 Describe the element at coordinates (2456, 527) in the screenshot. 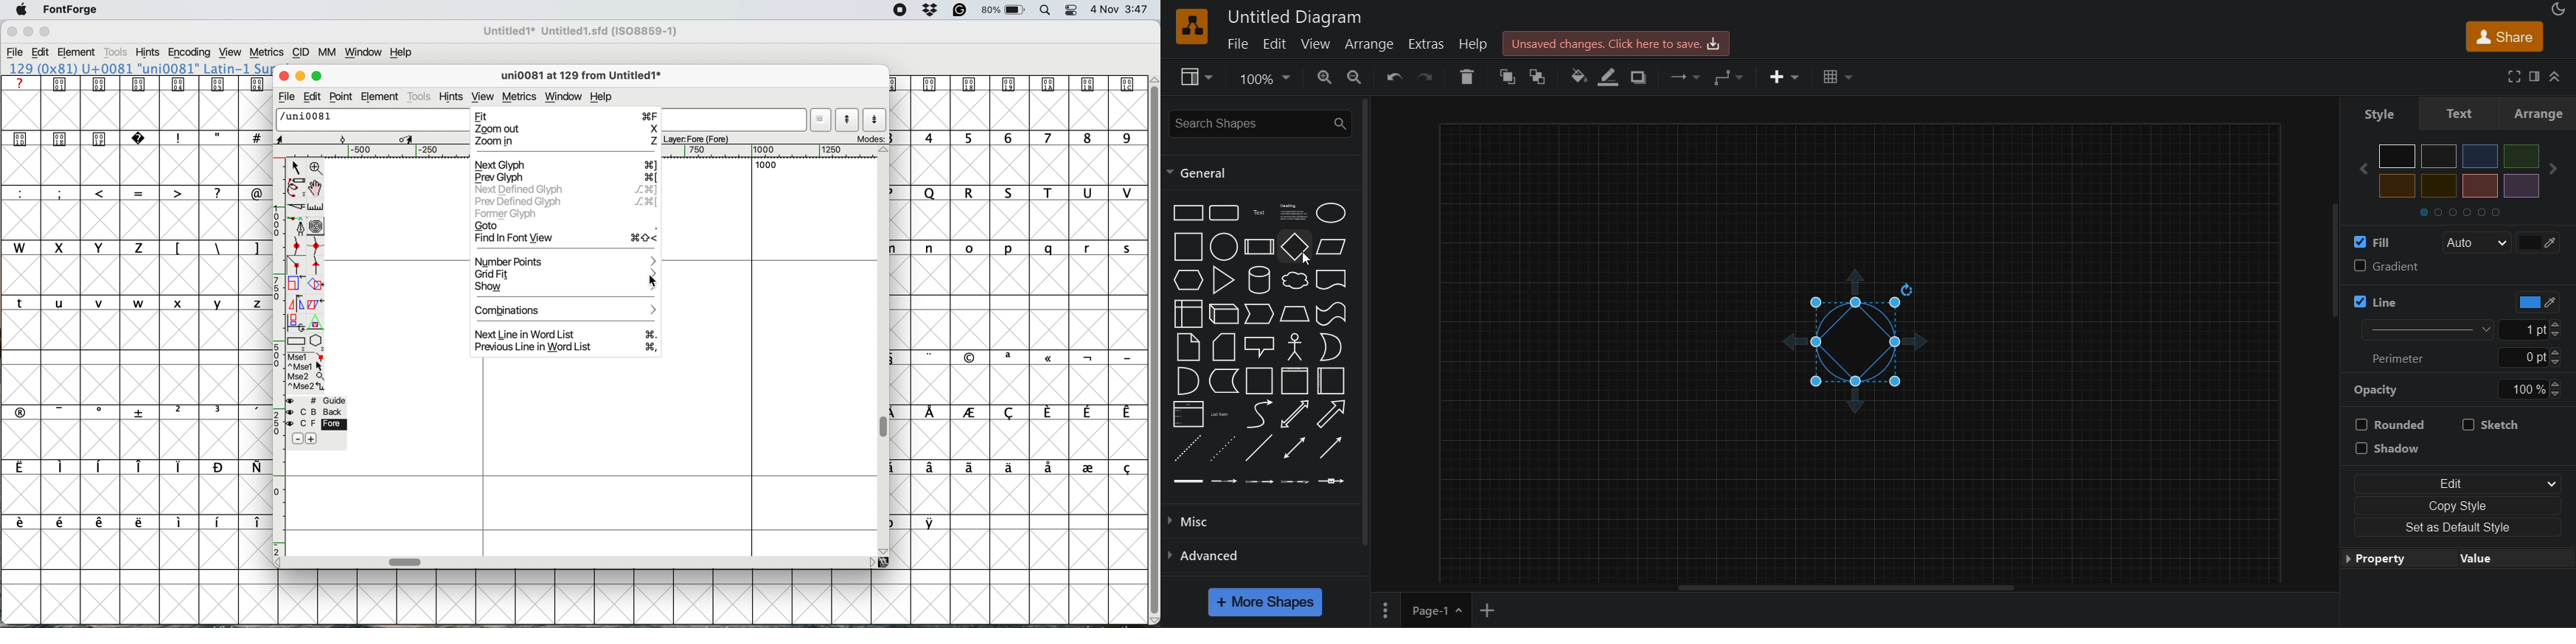

I see `set as default style` at that location.